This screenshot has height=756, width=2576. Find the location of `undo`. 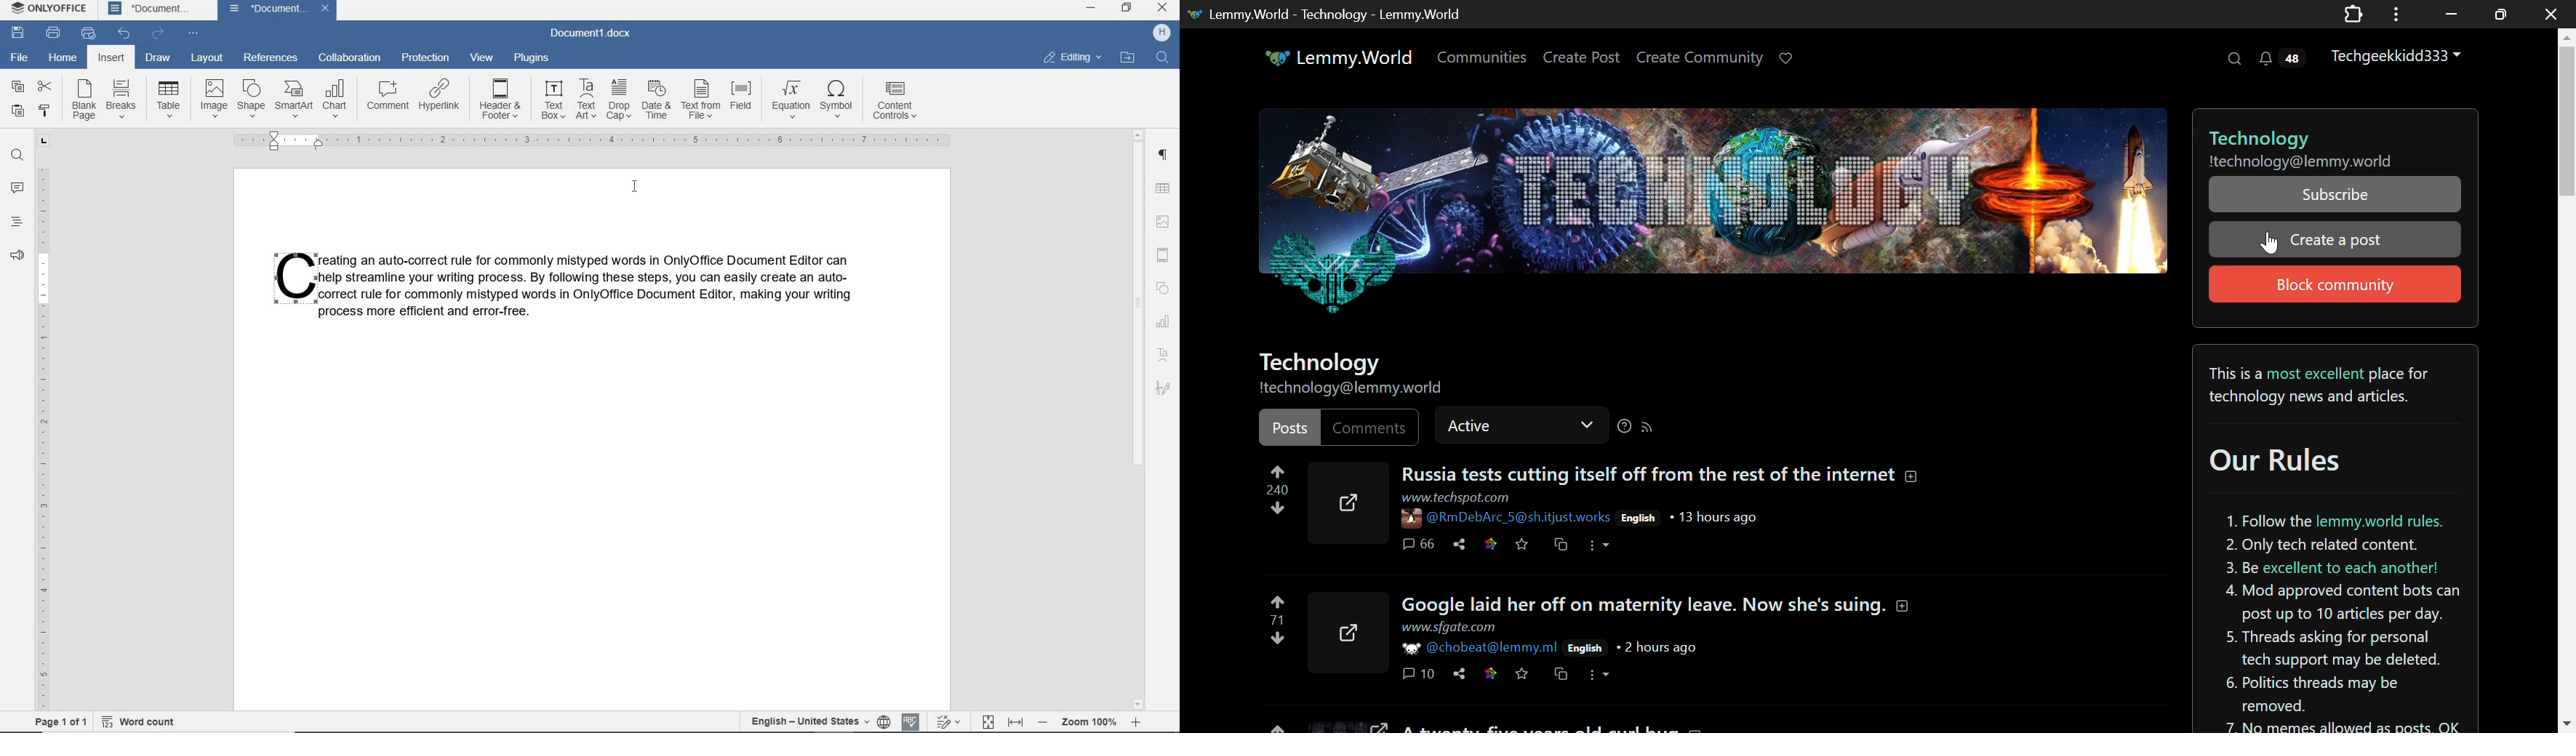

undo is located at coordinates (125, 34).